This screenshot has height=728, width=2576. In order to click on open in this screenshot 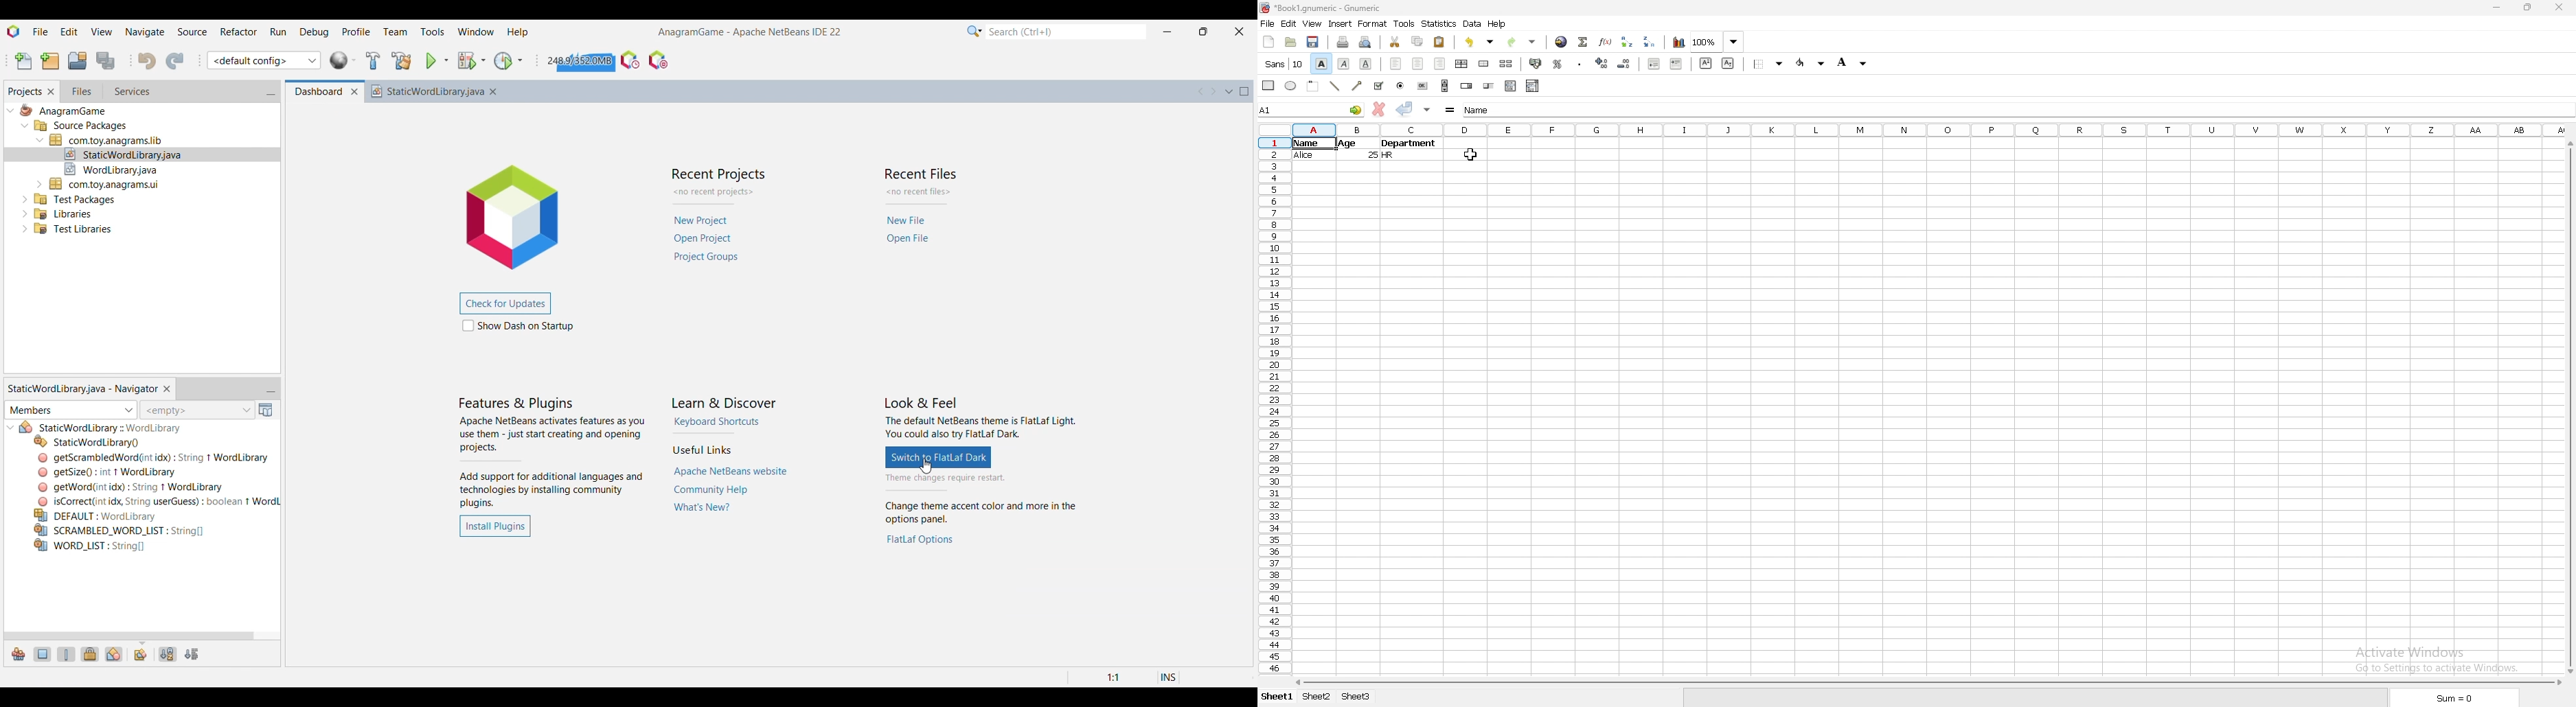, I will do `click(1291, 43)`.